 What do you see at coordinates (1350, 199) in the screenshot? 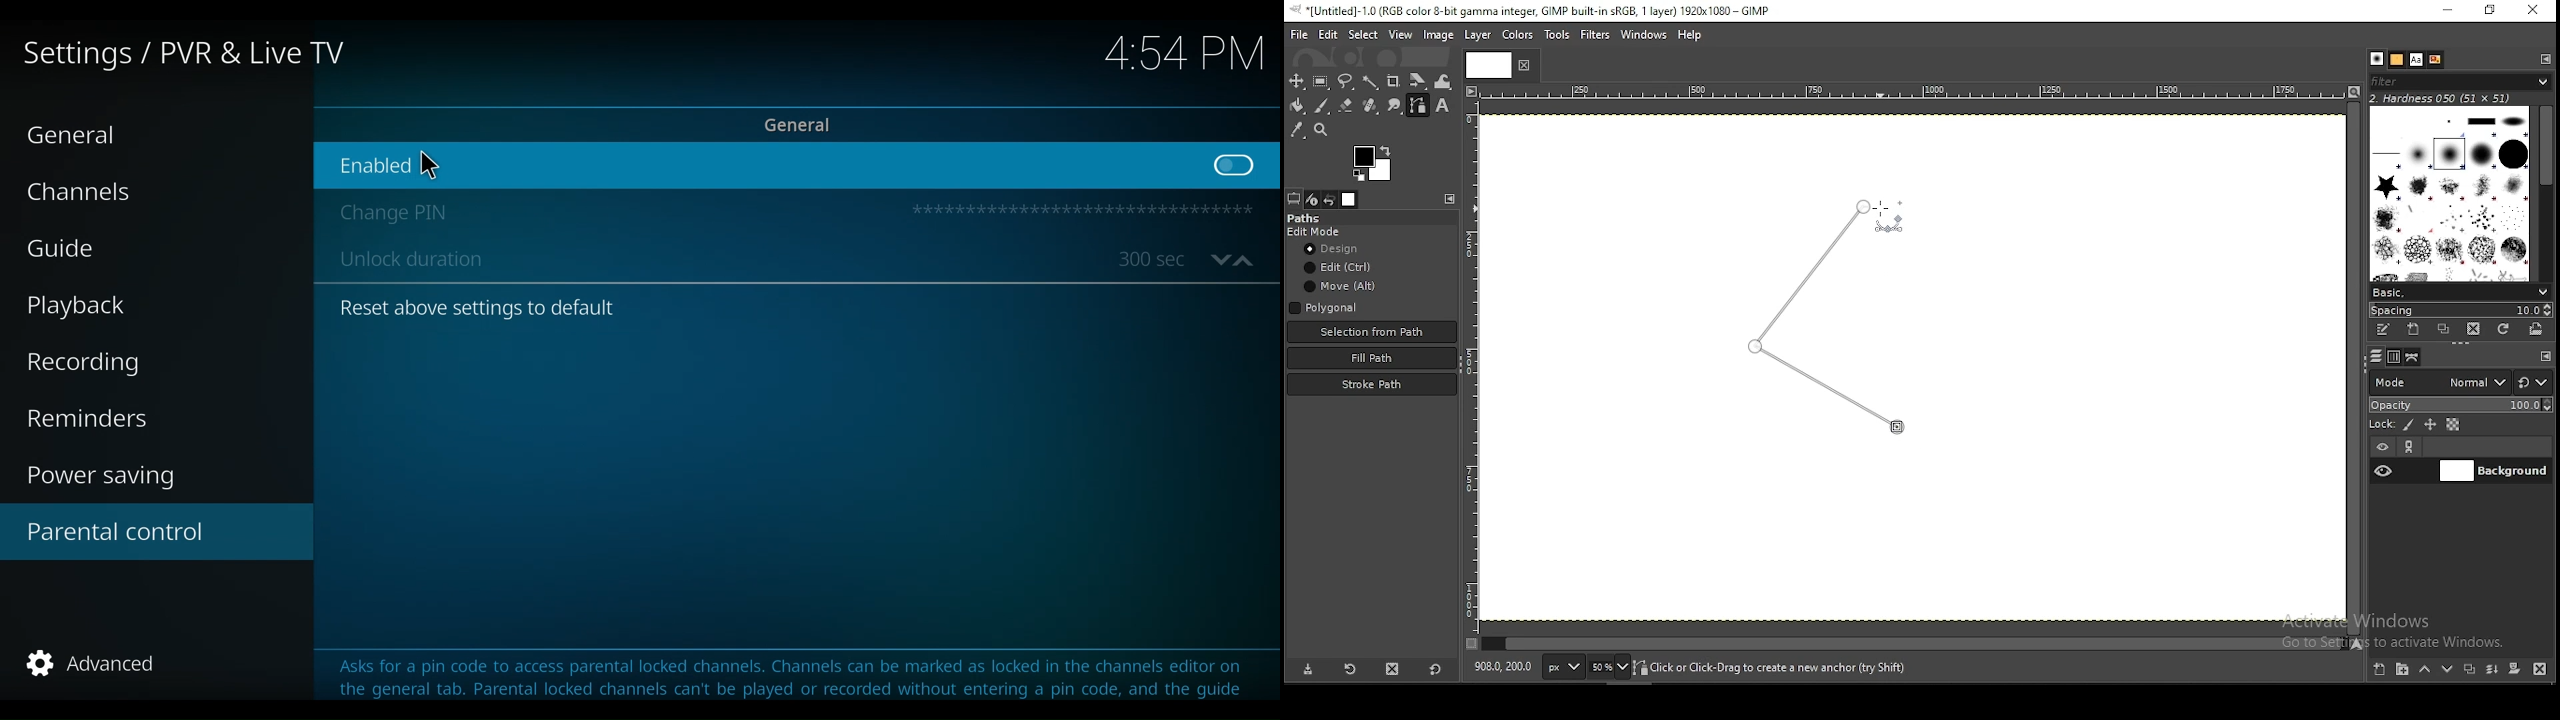
I see `images` at bounding box center [1350, 199].